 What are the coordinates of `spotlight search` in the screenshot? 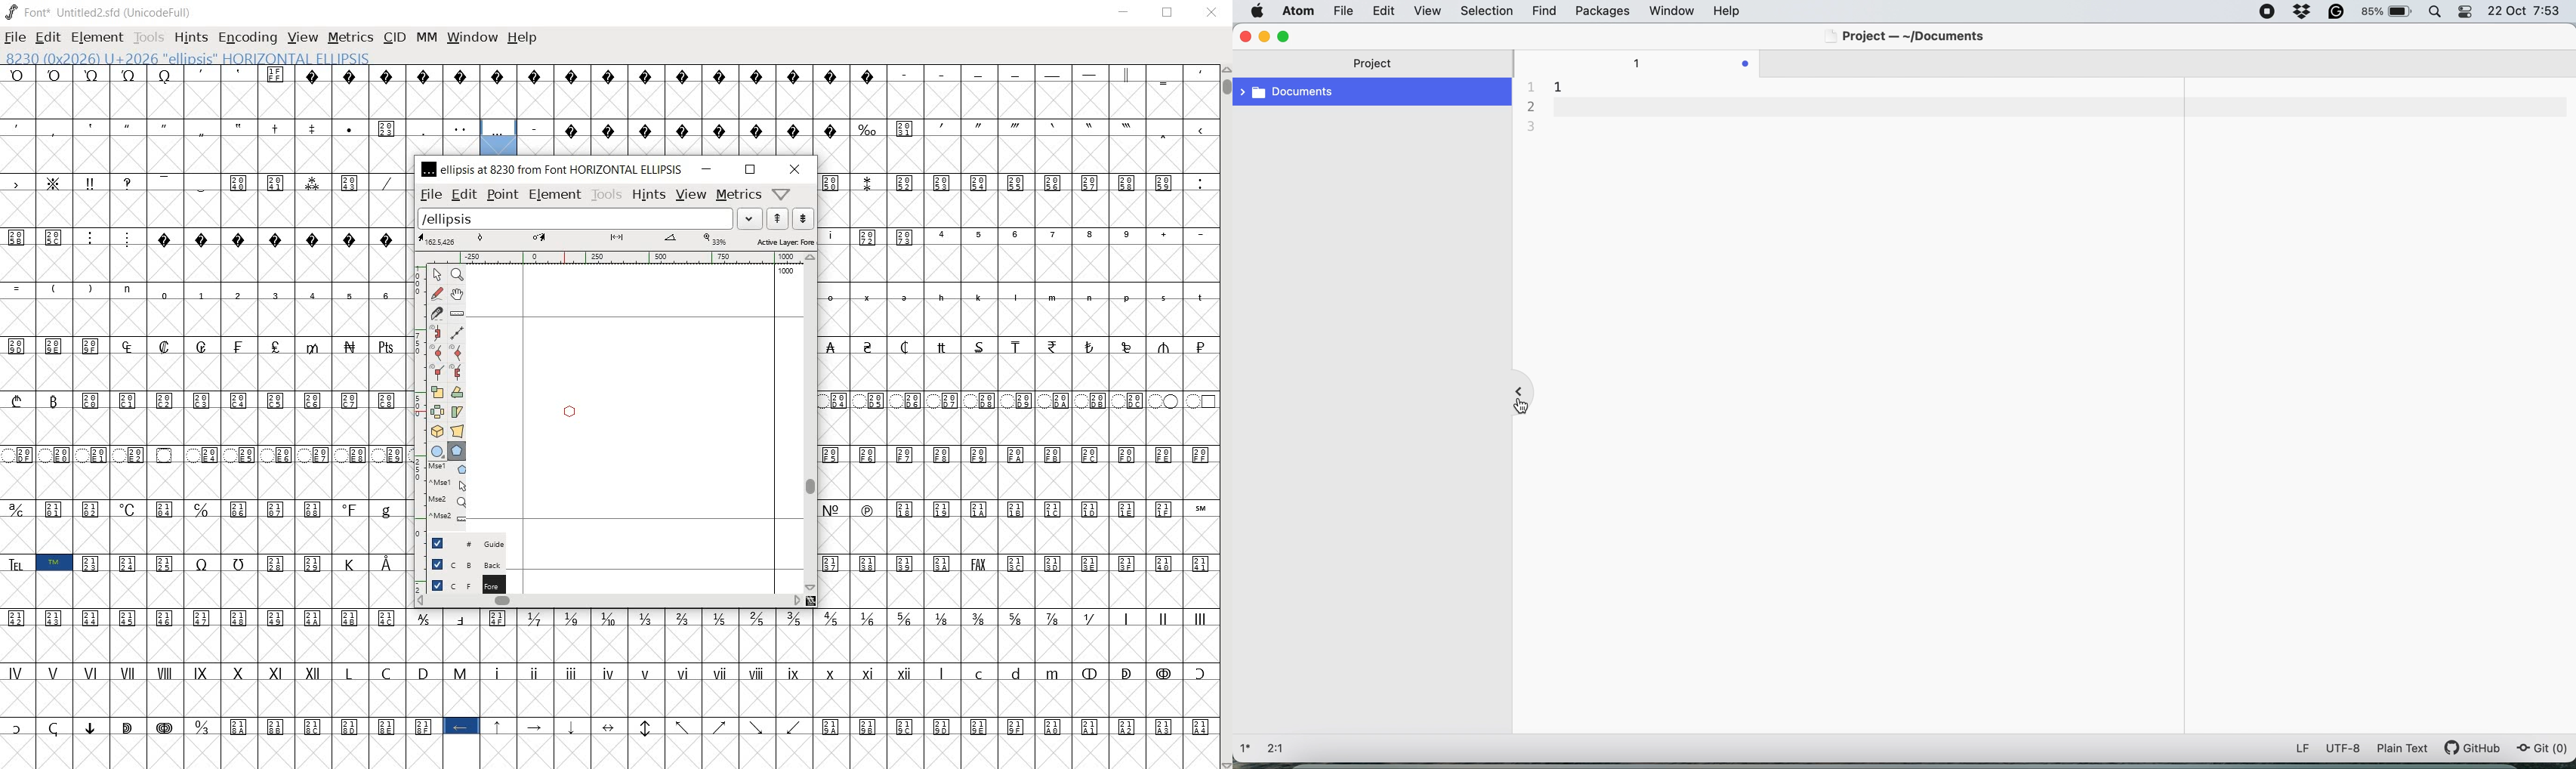 It's located at (2469, 12).